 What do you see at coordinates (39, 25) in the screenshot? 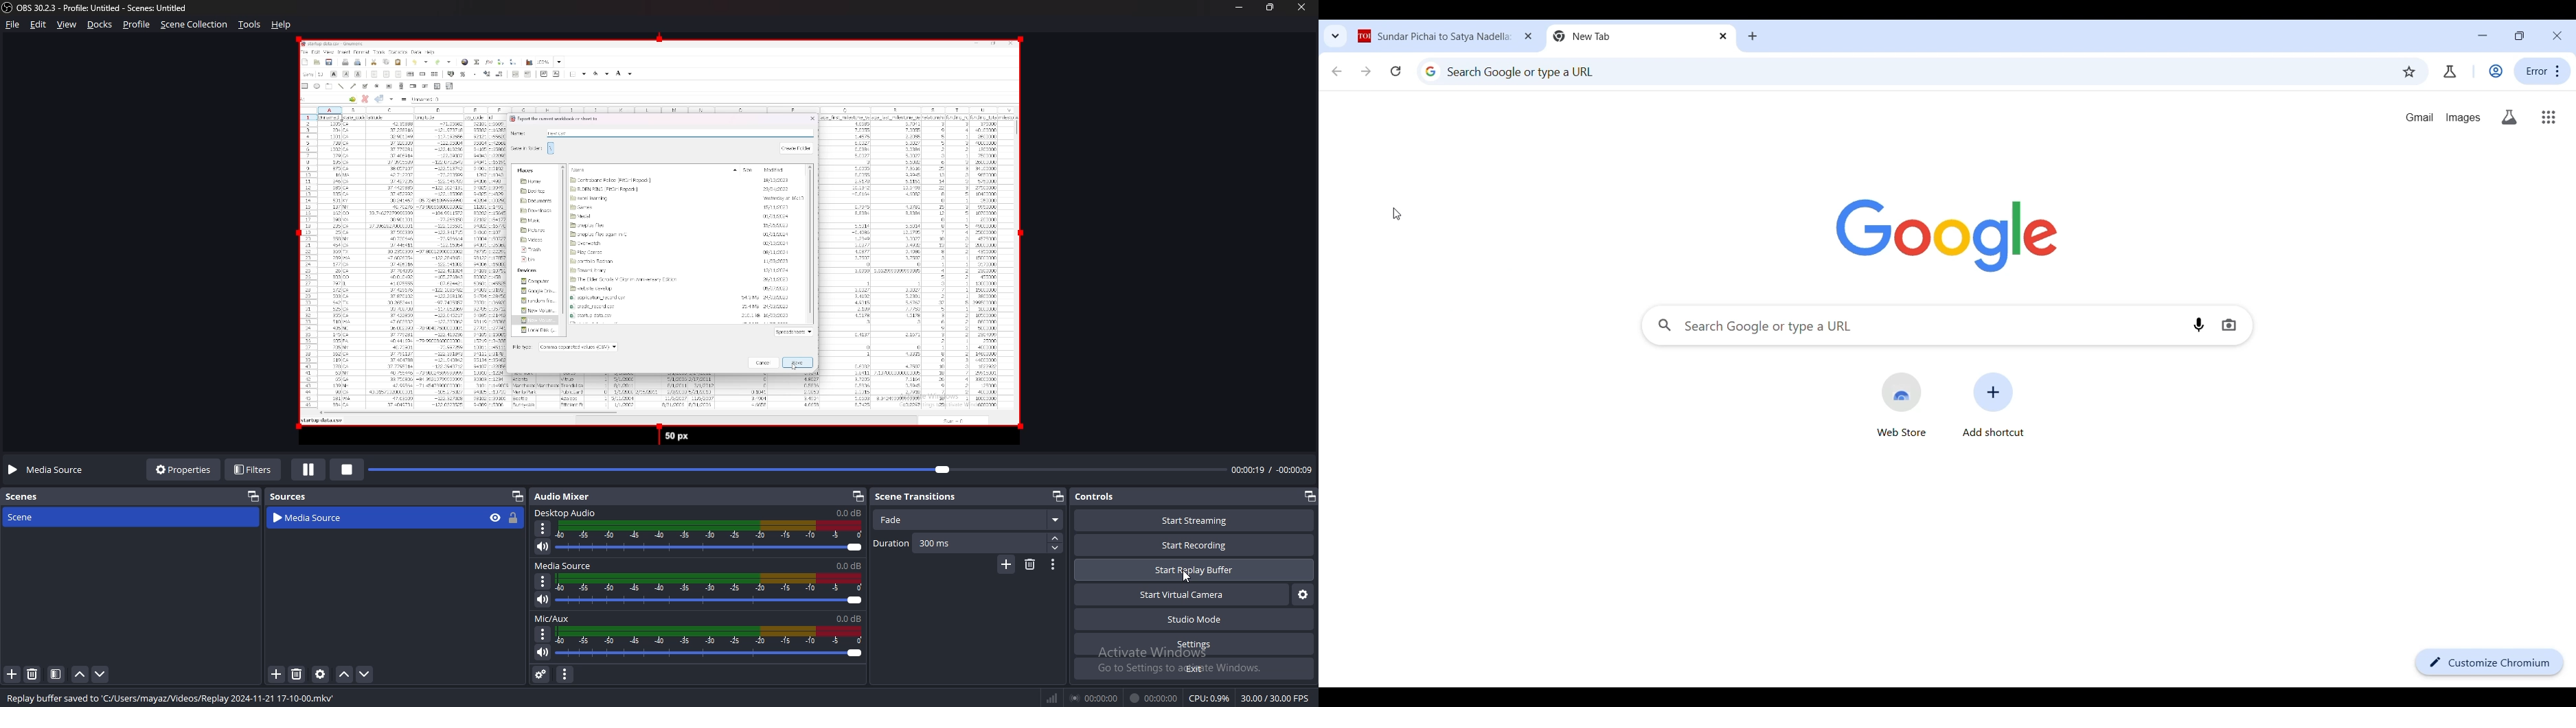
I see `edit` at bounding box center [39, 25].